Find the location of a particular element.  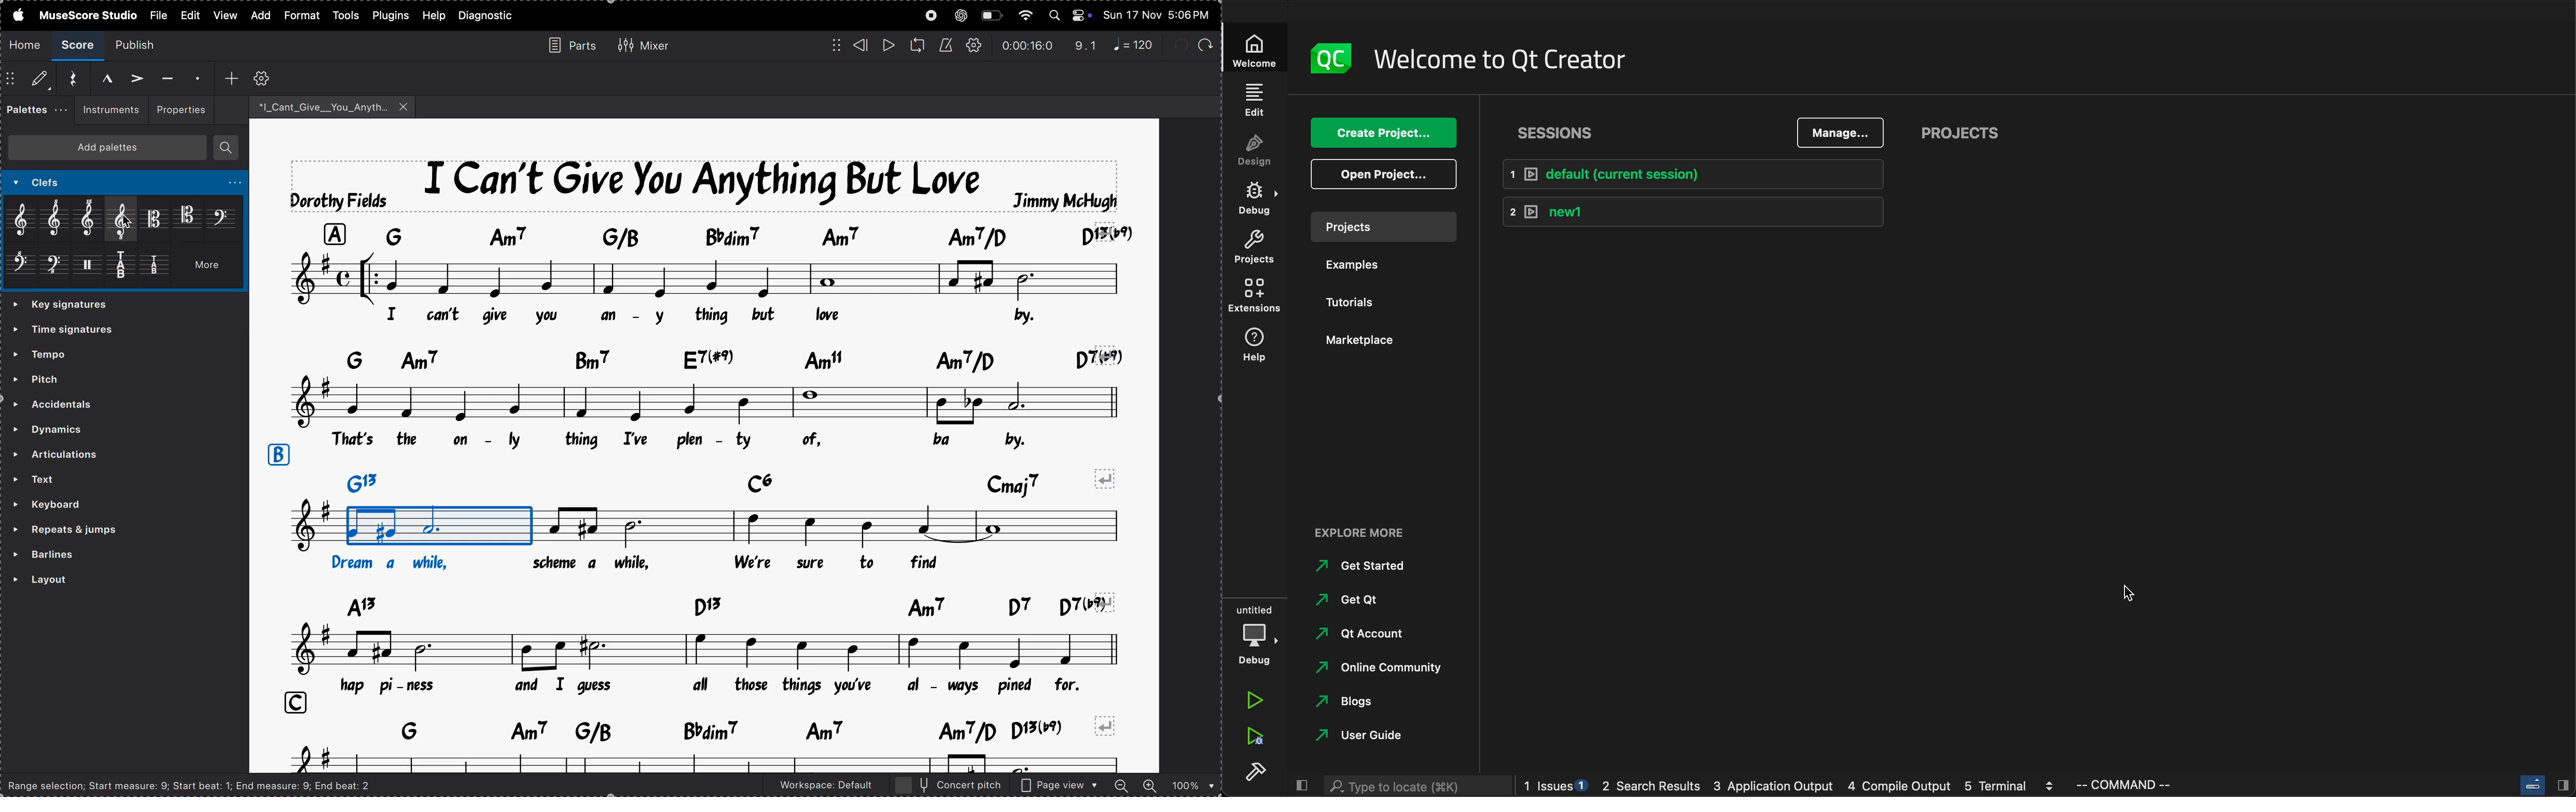

build is located at coordinates (1258, 773).